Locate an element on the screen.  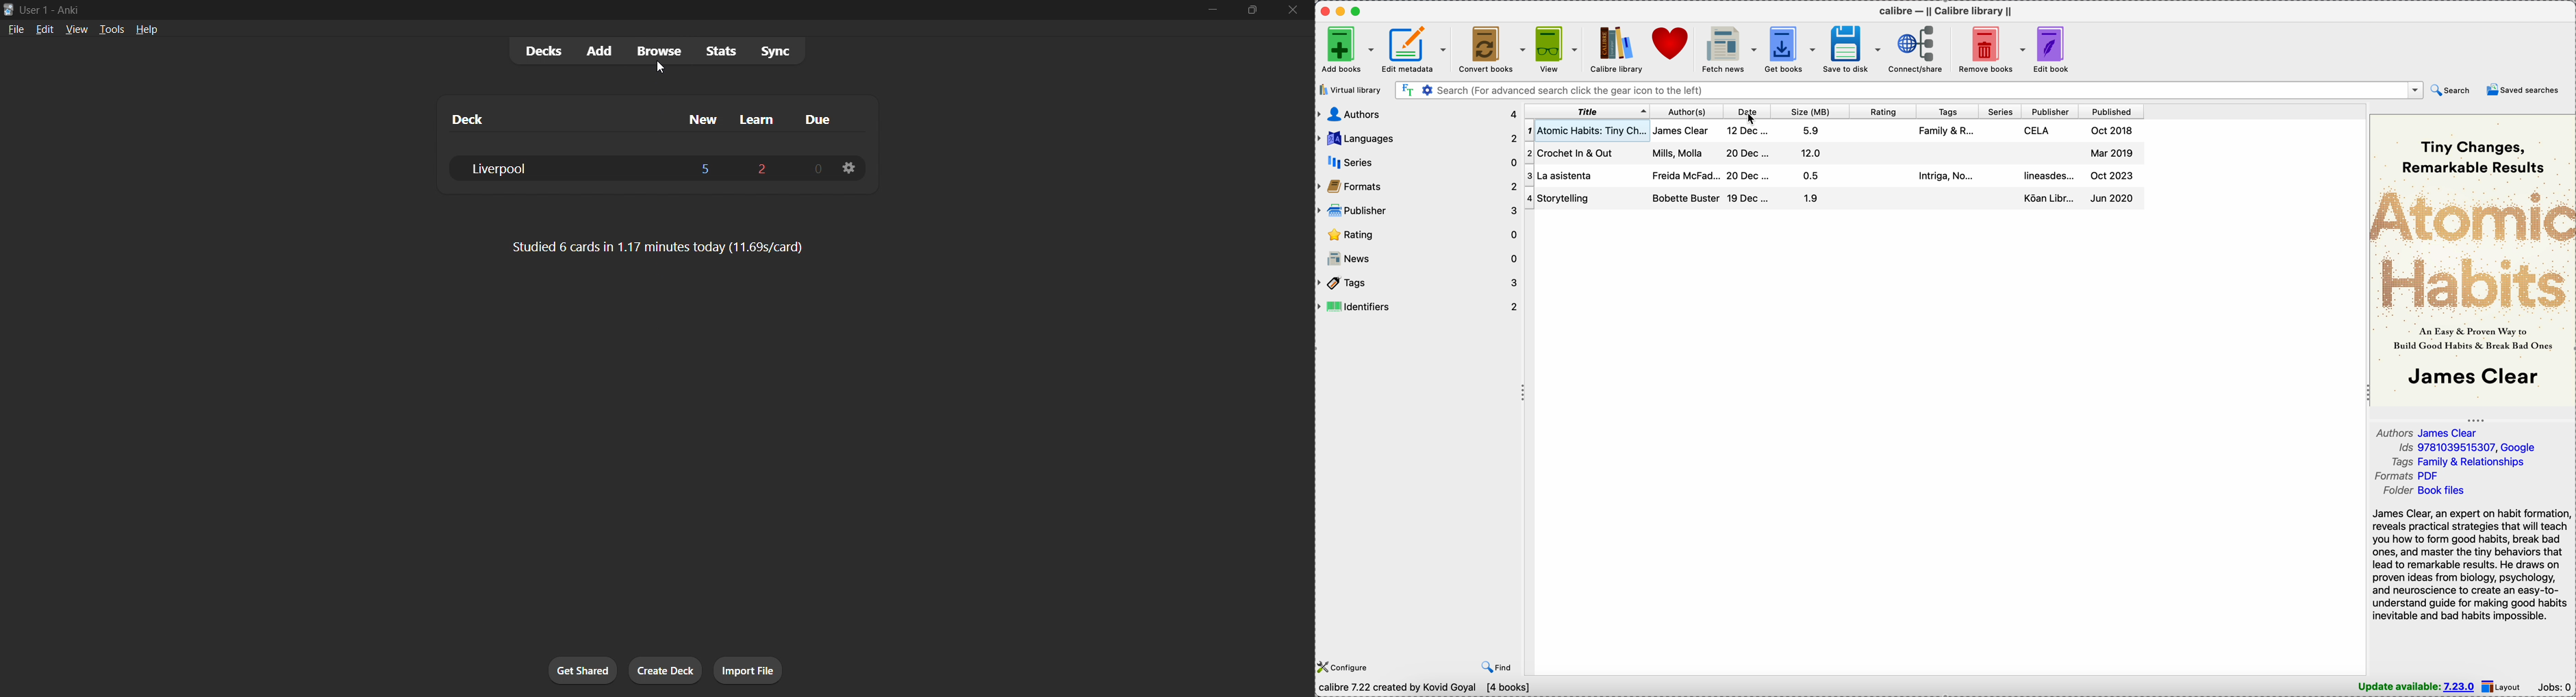
folder Book files is located at coordinates (2427, 490).